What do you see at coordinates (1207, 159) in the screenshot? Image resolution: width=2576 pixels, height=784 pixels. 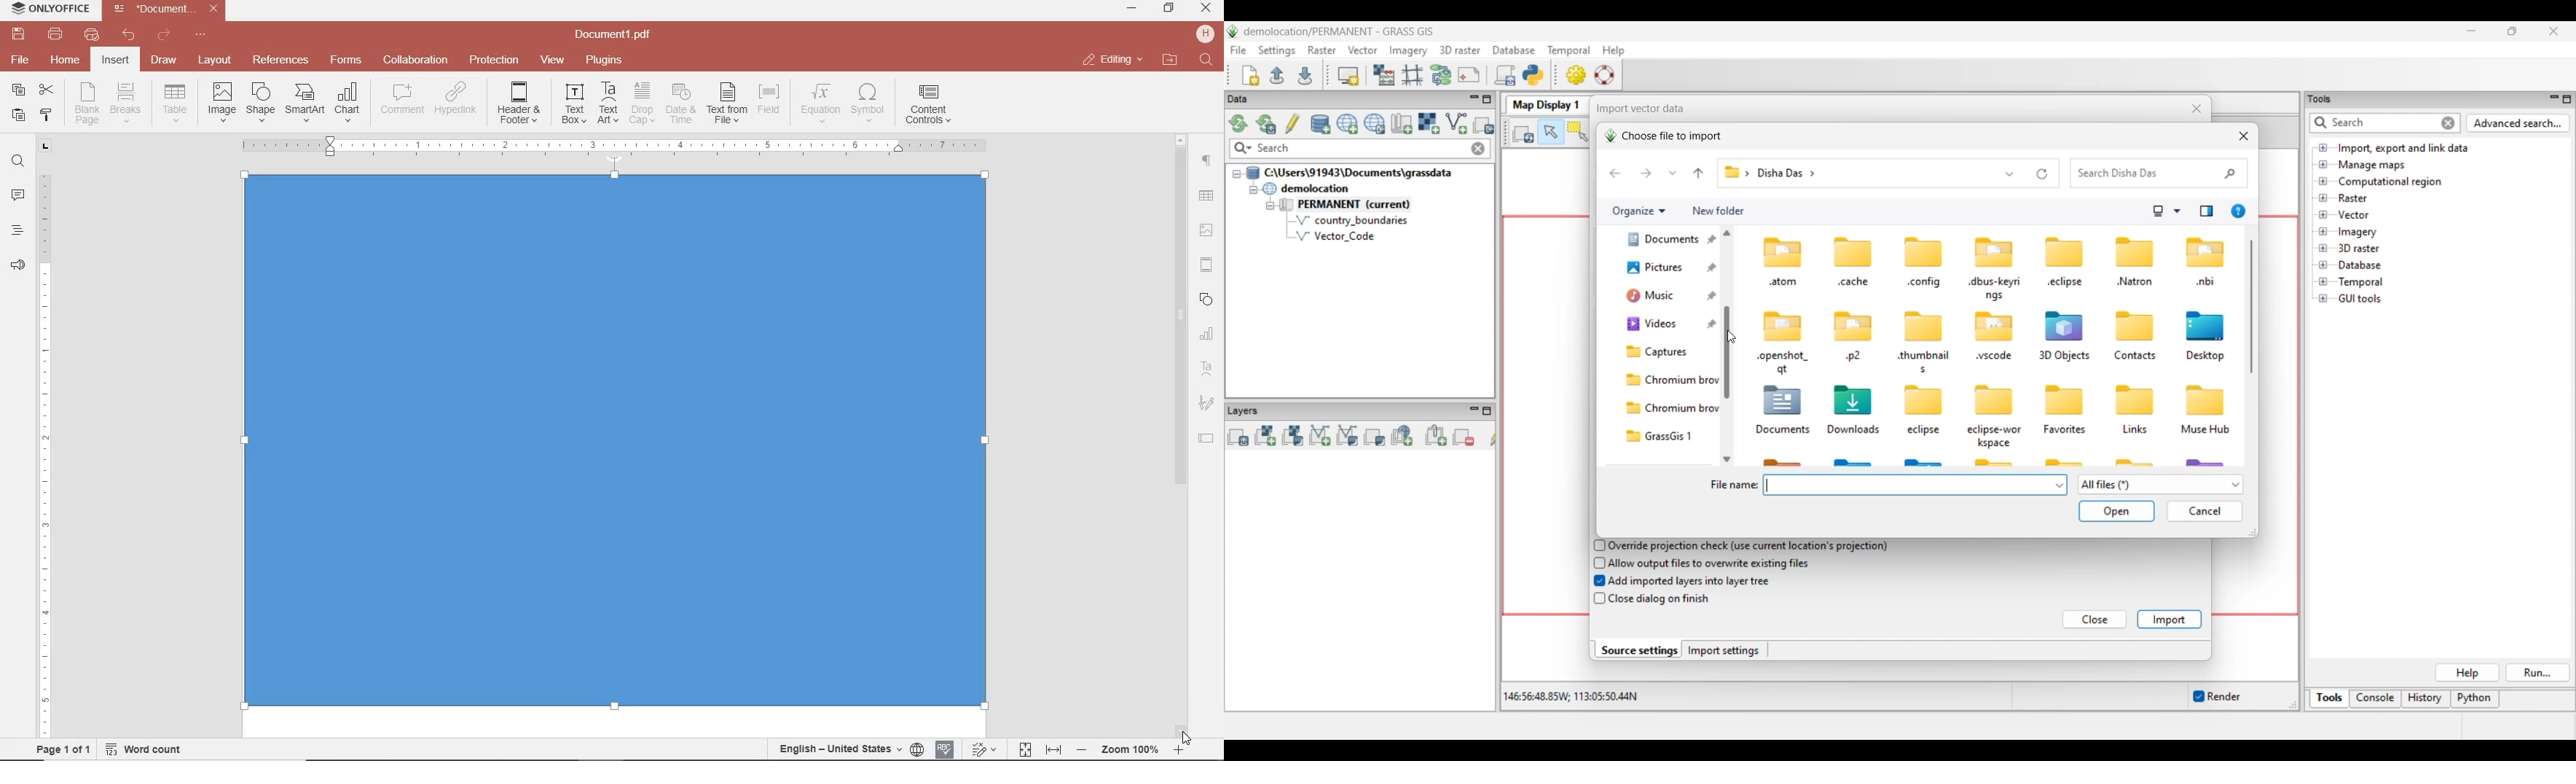 I see `paragraph setting` at bounding box center [1207, 159].